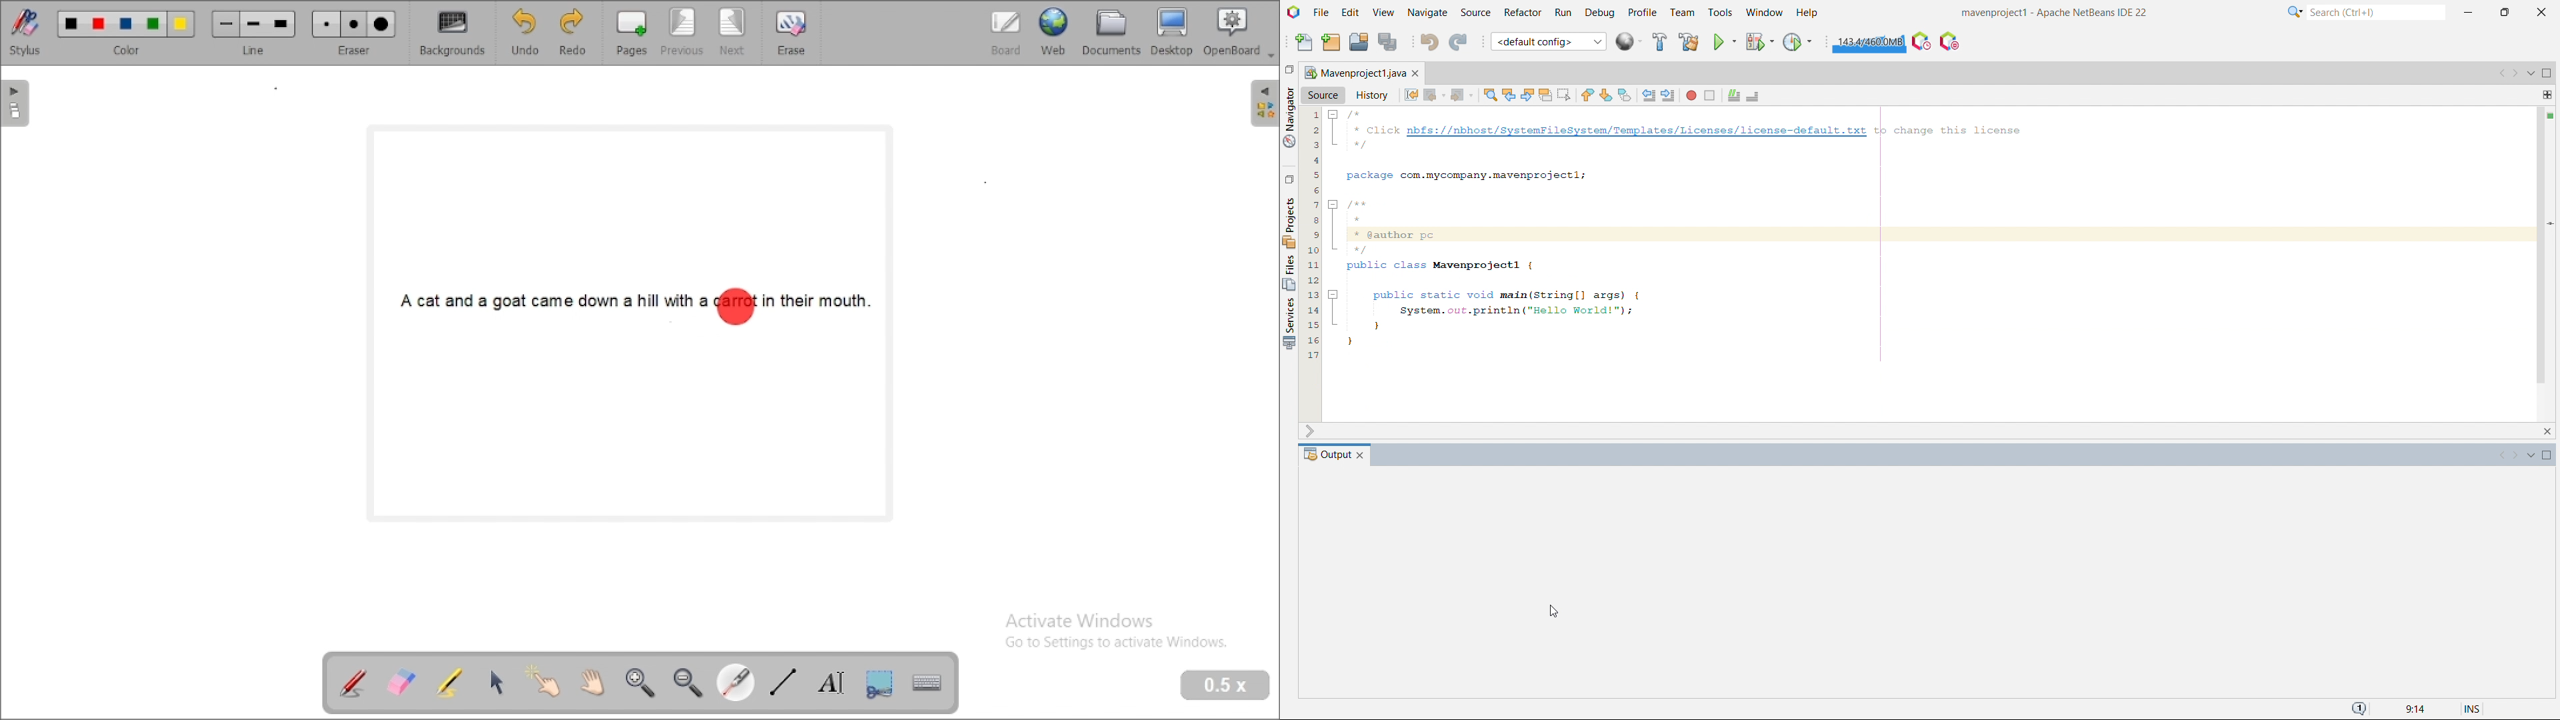 This screenshot has width=2576, height=728. What do you see at coordinates (1112, 32) in the screenshot?
I see `document` at bounding box center [1112, 32].